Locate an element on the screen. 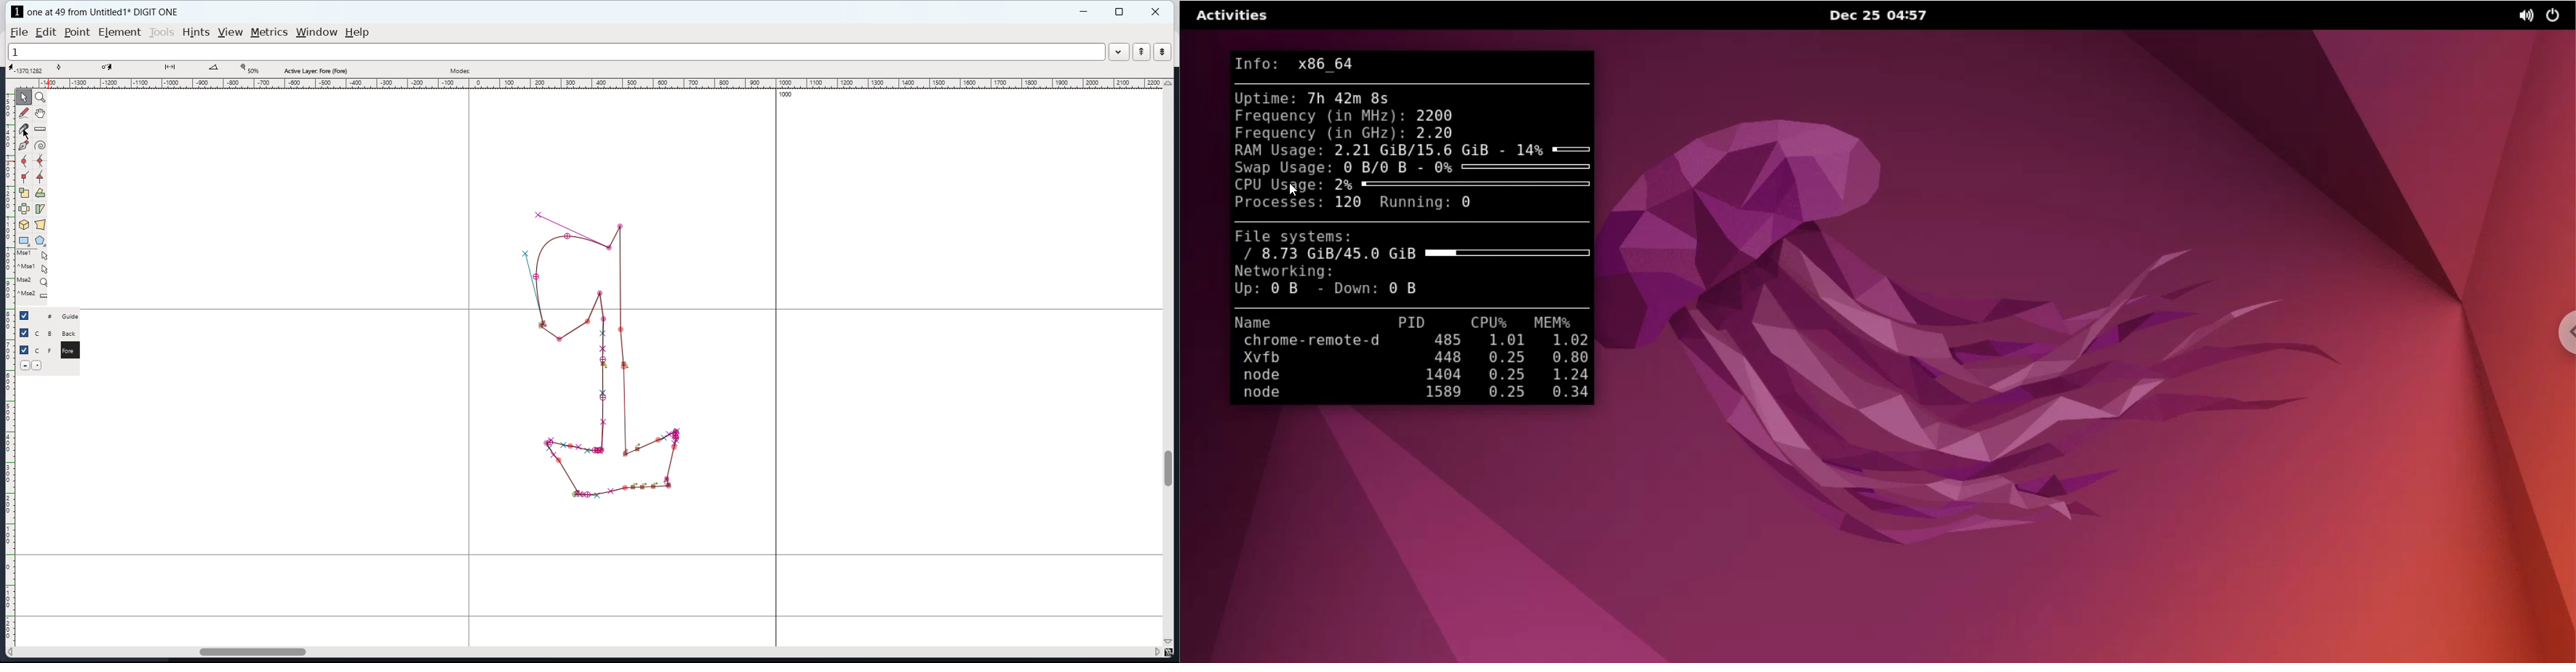  fore is located at coordinates (72, 352).